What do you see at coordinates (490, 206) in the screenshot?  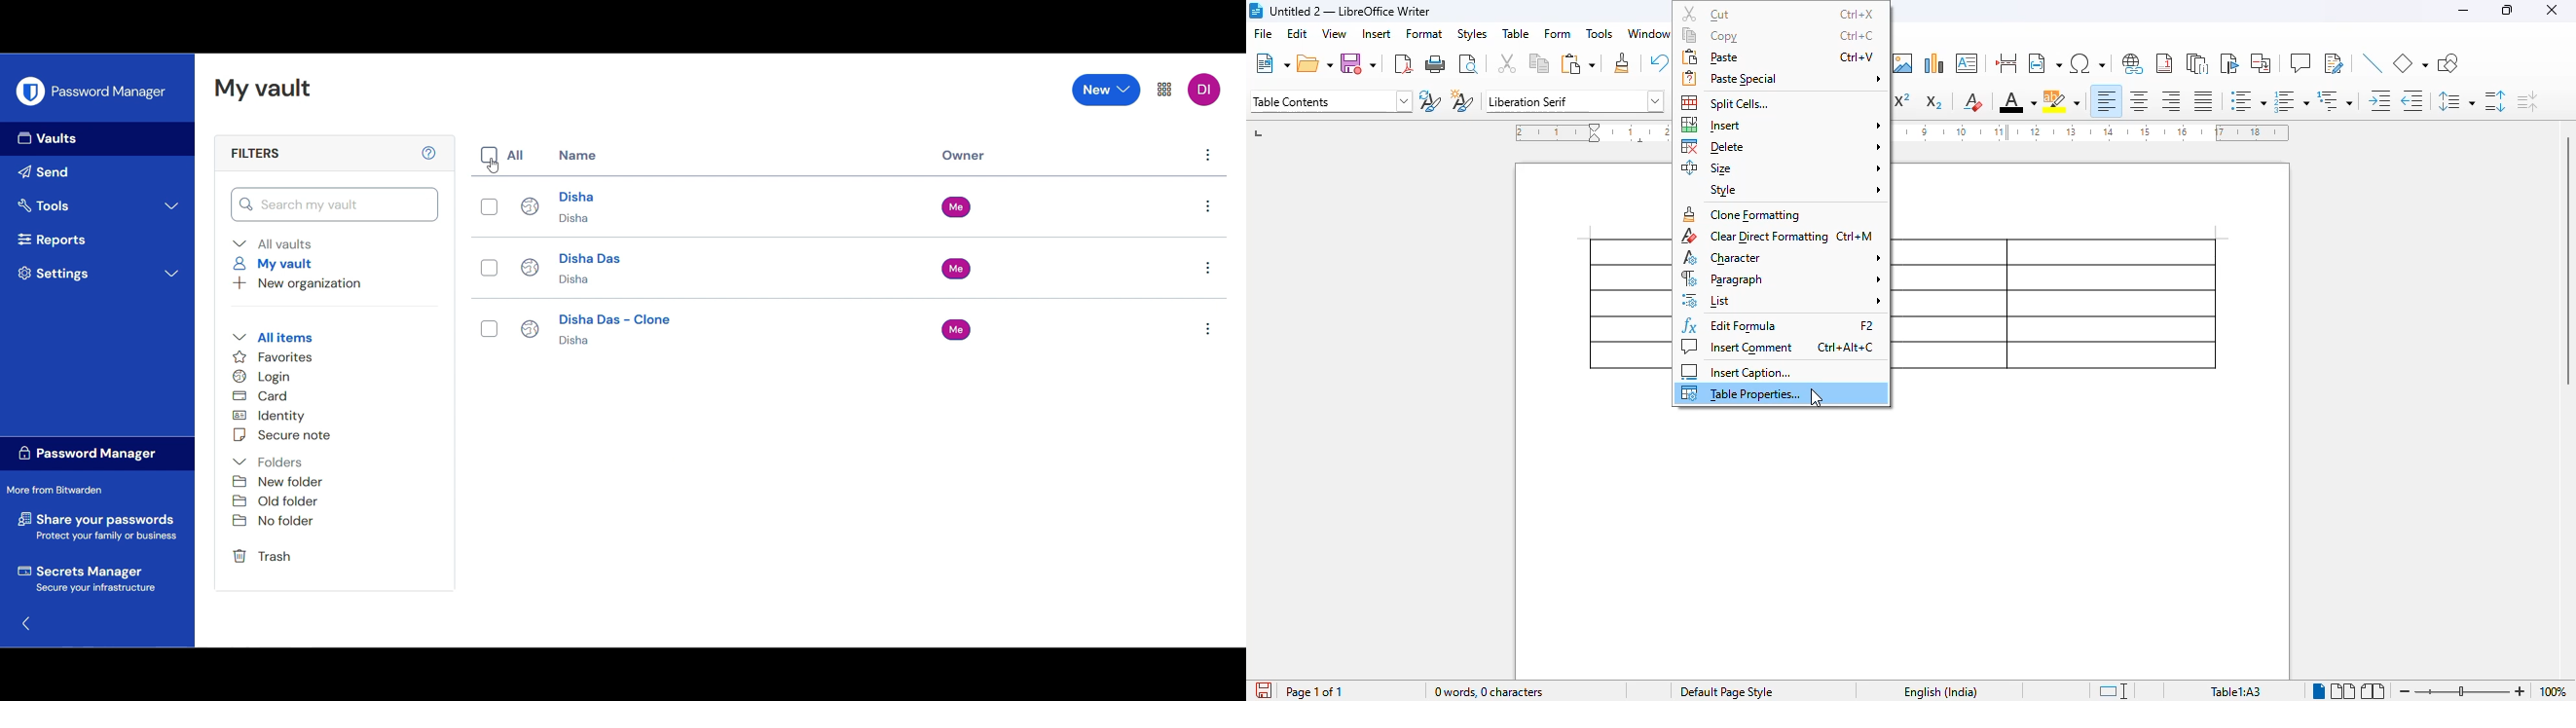 I see `Indicates toggle on/off` at bounding box center [490, 206].